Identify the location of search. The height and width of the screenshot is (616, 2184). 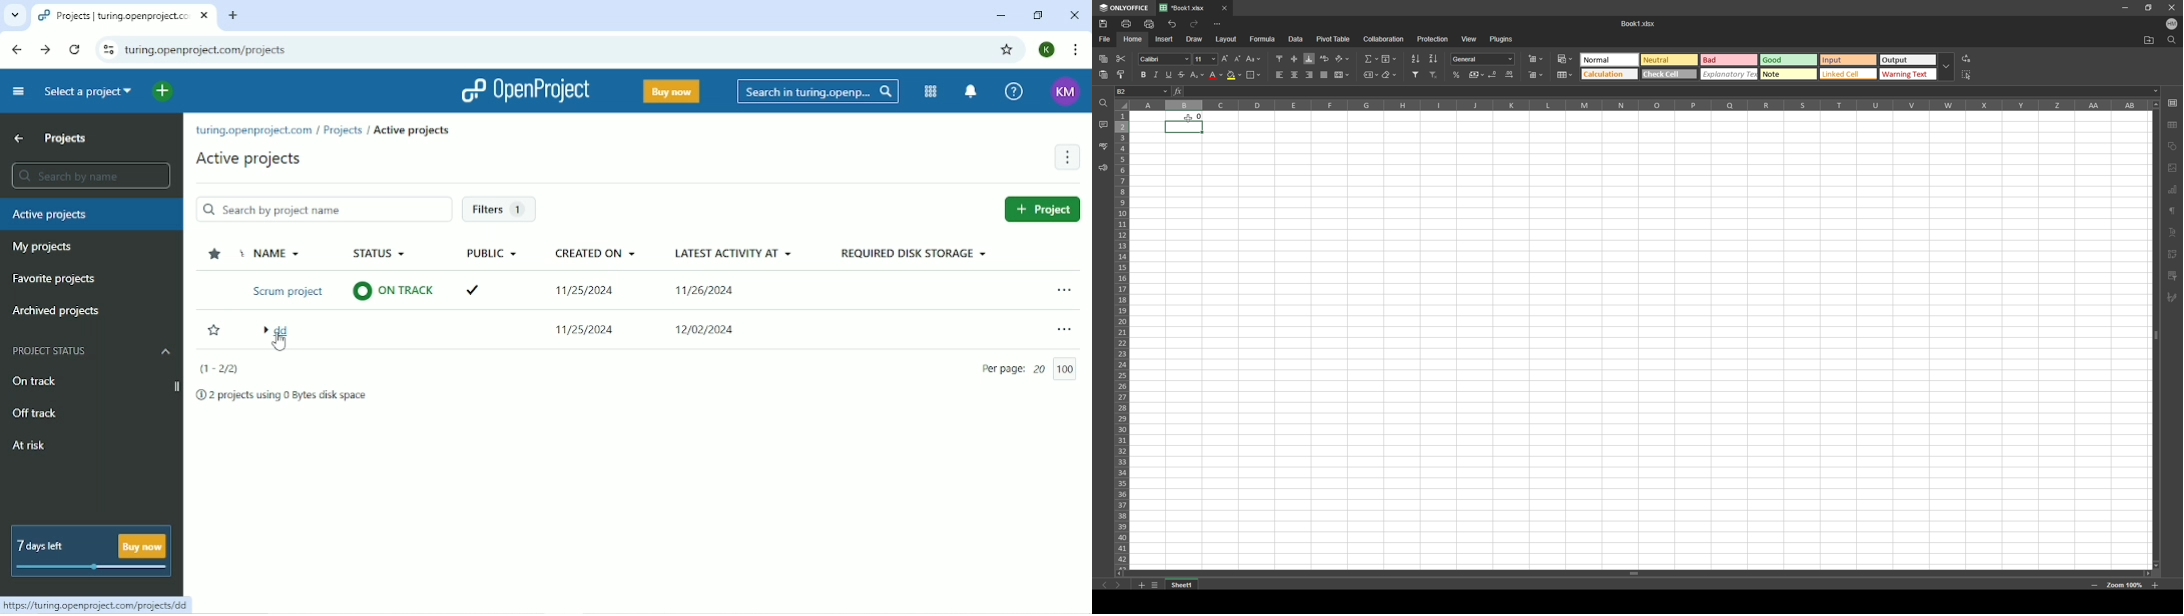
(1102, 104).